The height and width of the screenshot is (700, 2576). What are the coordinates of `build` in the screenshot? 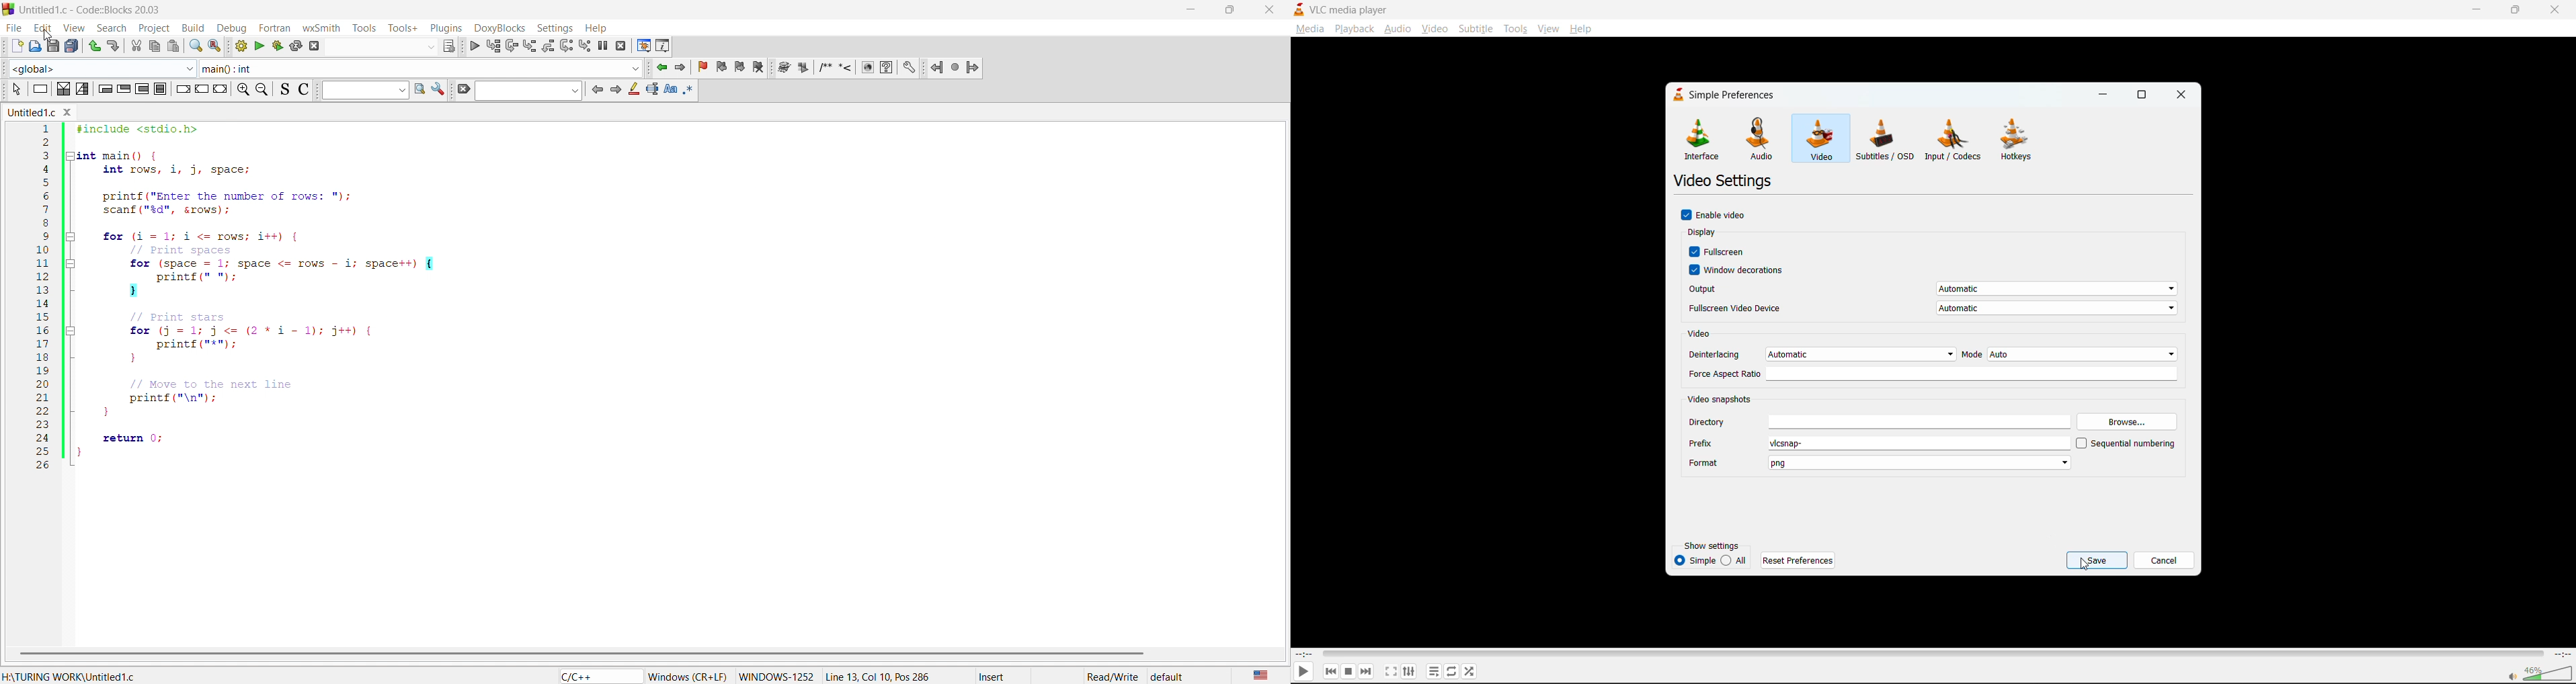 It's located at (194, 28).